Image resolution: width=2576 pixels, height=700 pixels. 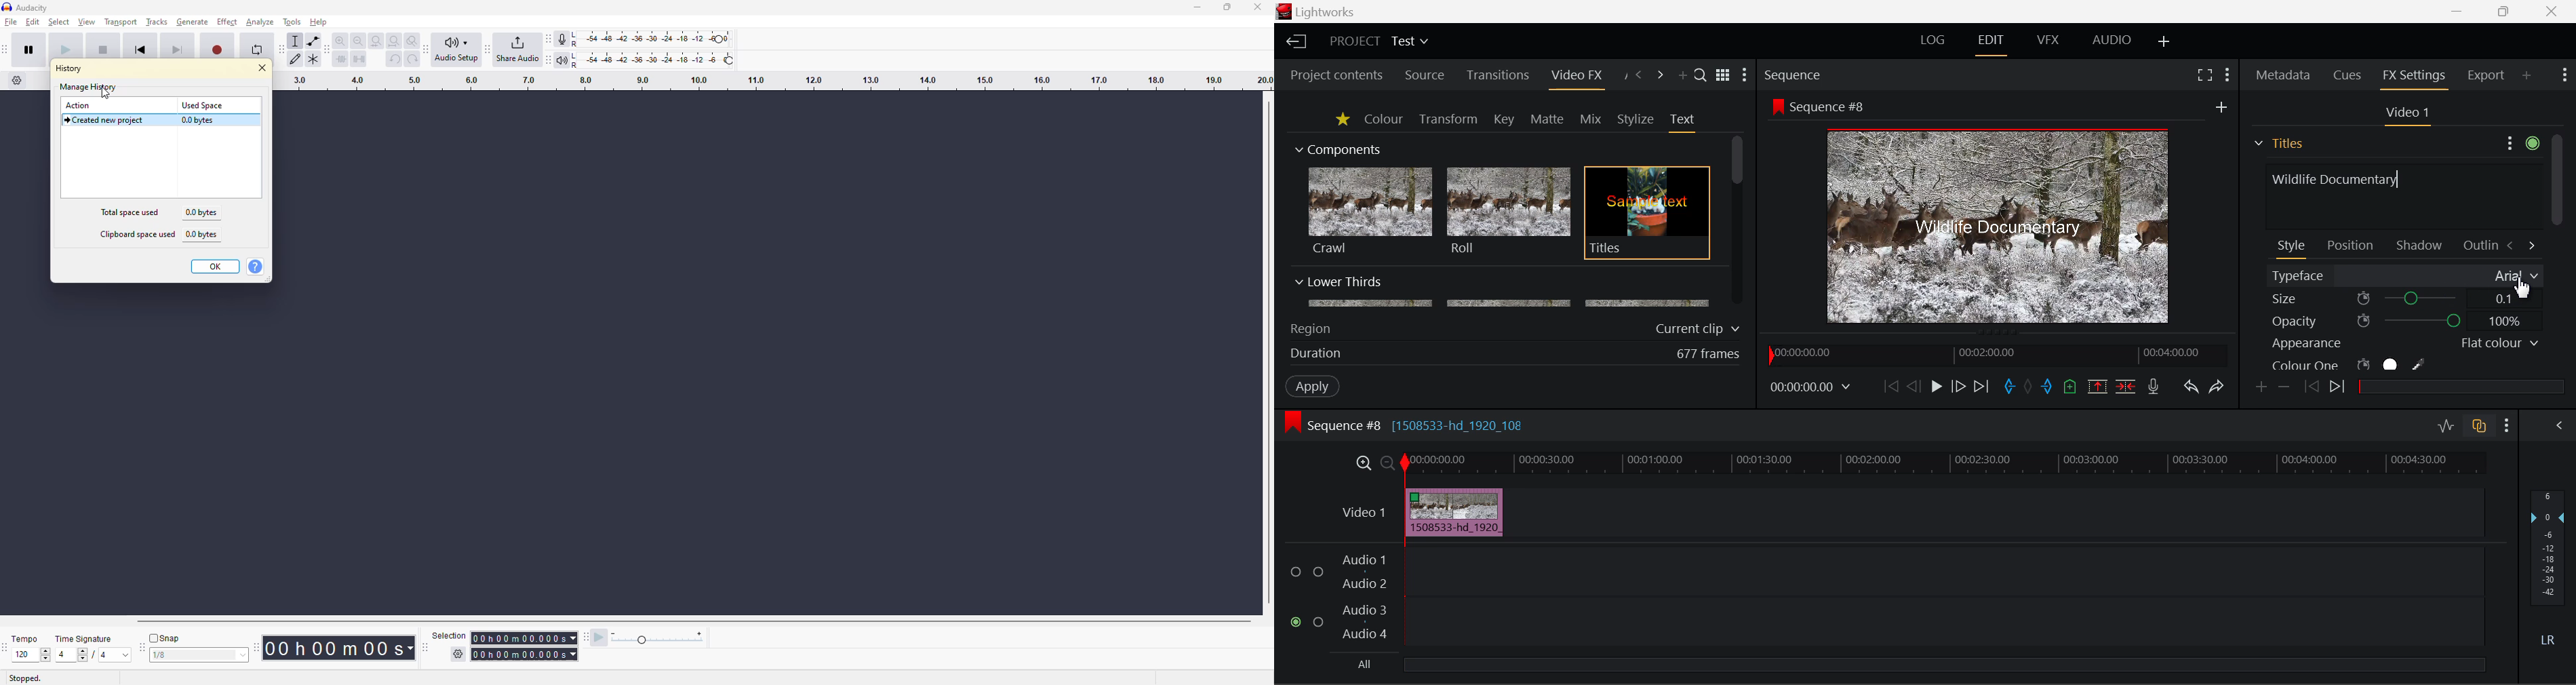 What do you see at coordinates (1792, 74) in the screenshot?
I see `Sequence` at bounding box center [1792, 74].